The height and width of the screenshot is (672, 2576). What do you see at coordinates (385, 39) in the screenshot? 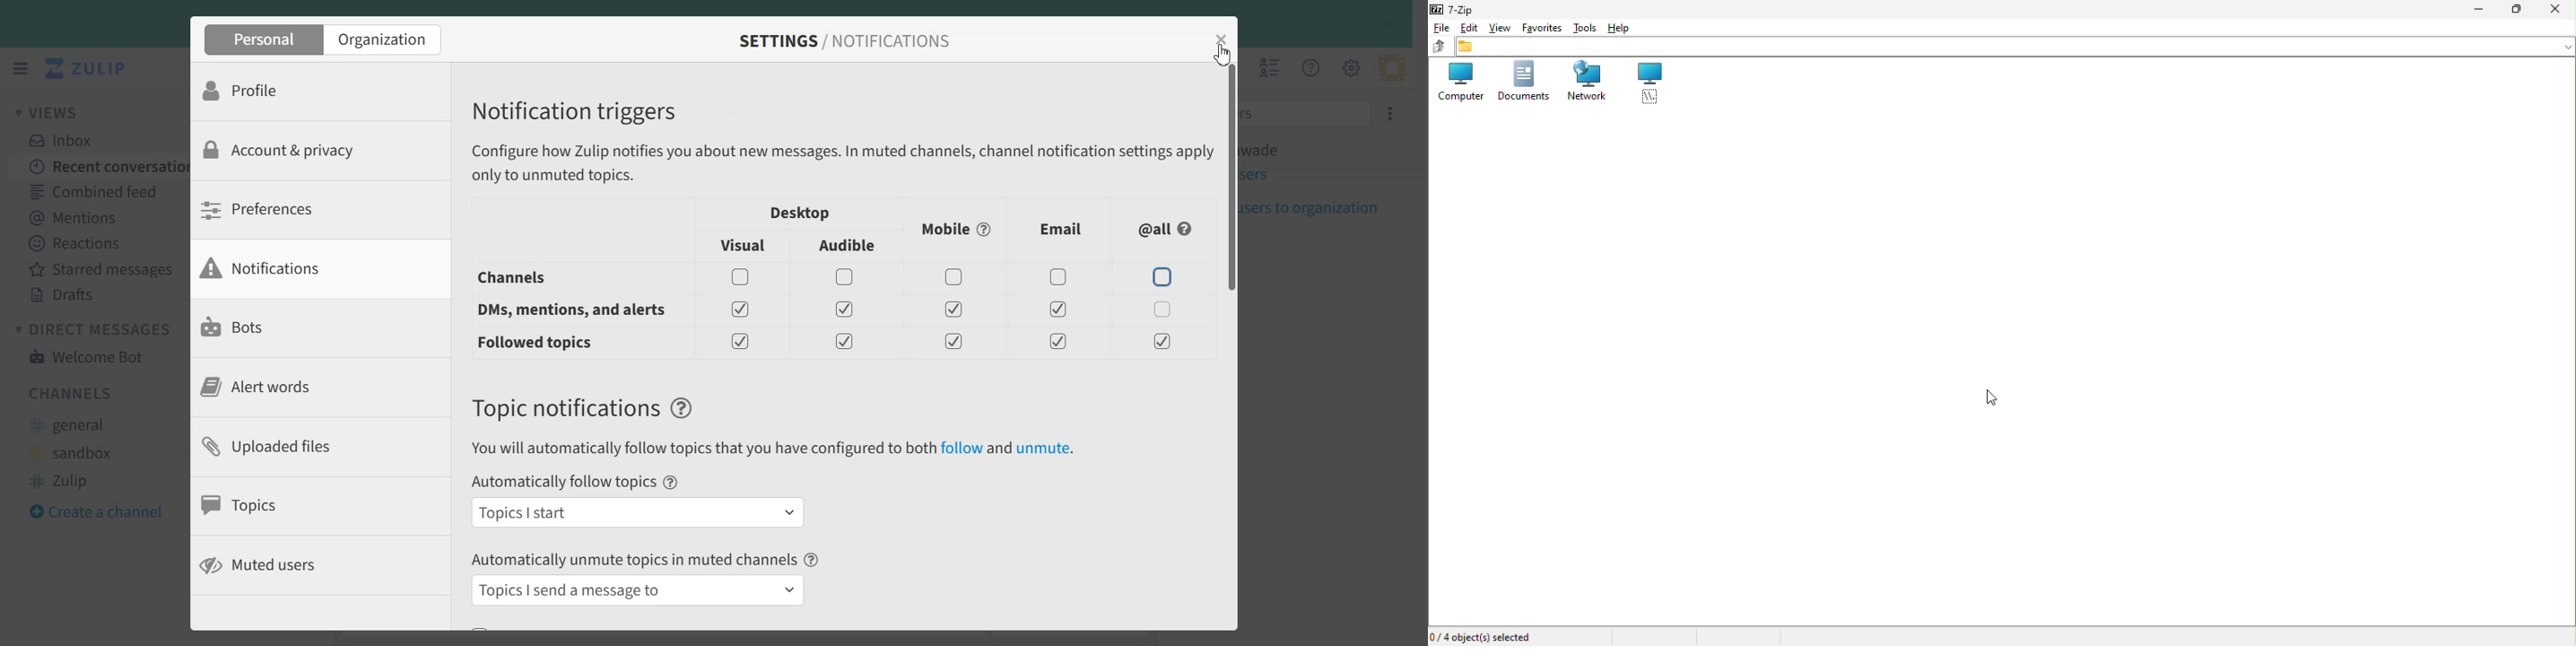
I see `Organization` at bounding box center [385, 39].